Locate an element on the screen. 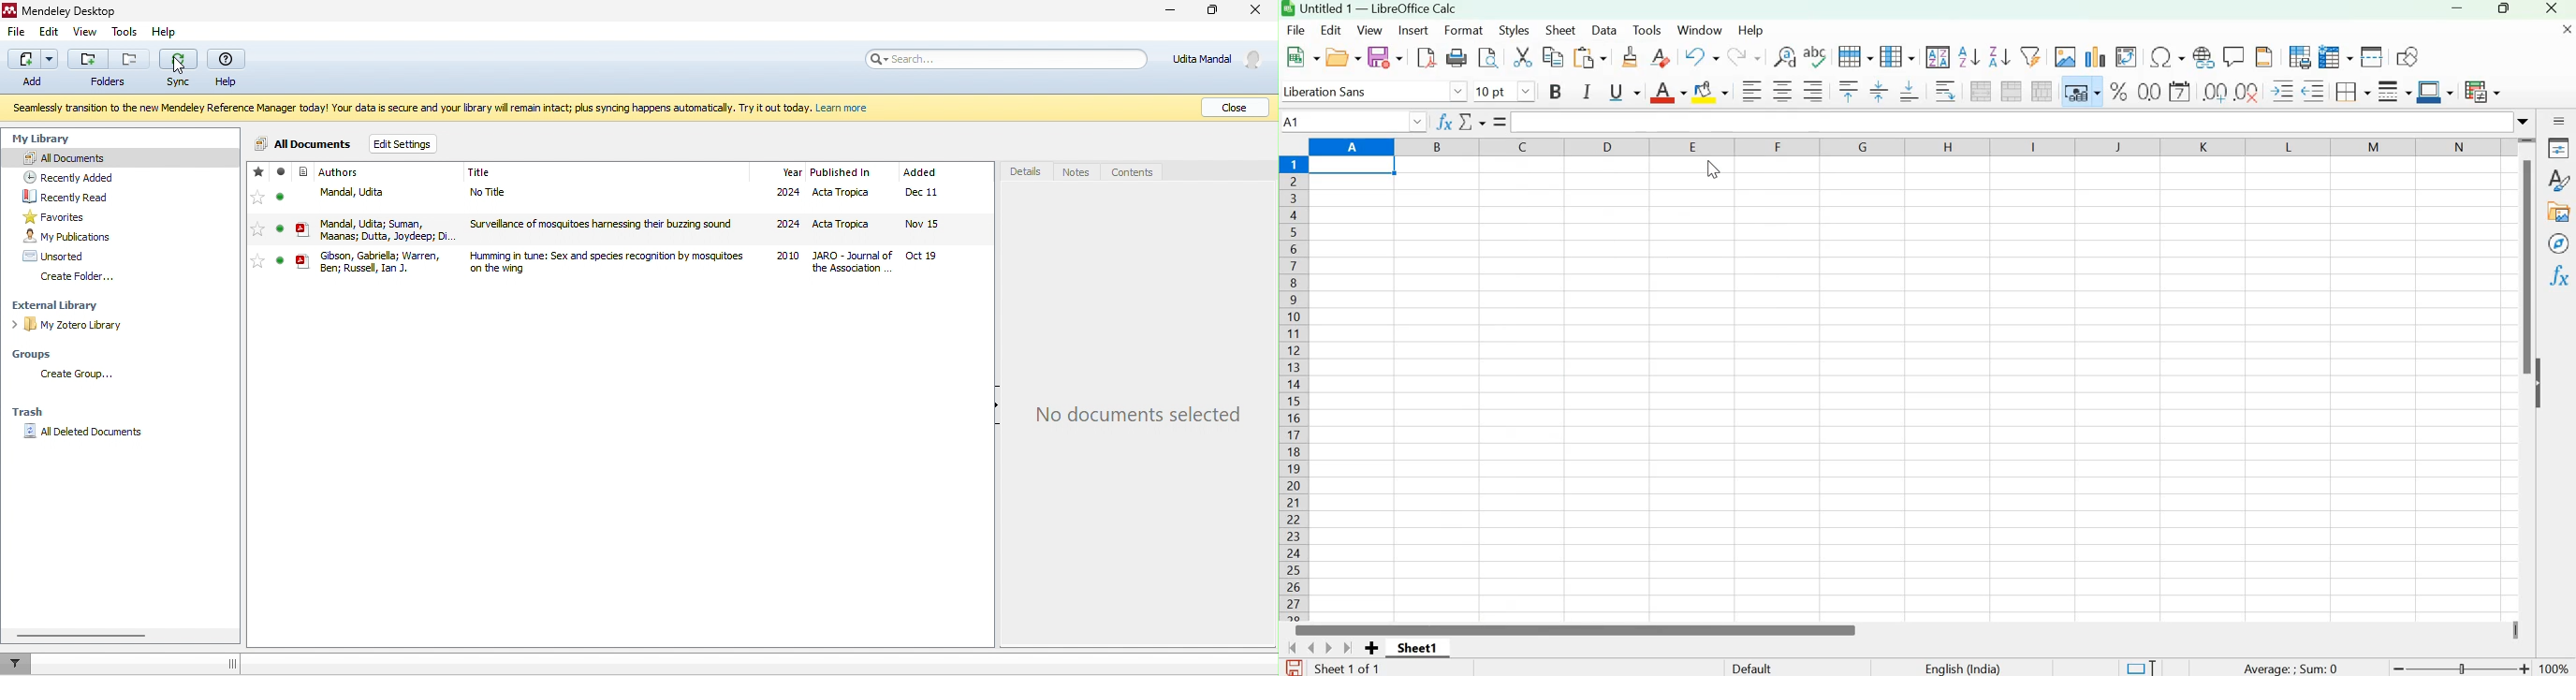  Scrollbar is located at coordinates (2523, 269).